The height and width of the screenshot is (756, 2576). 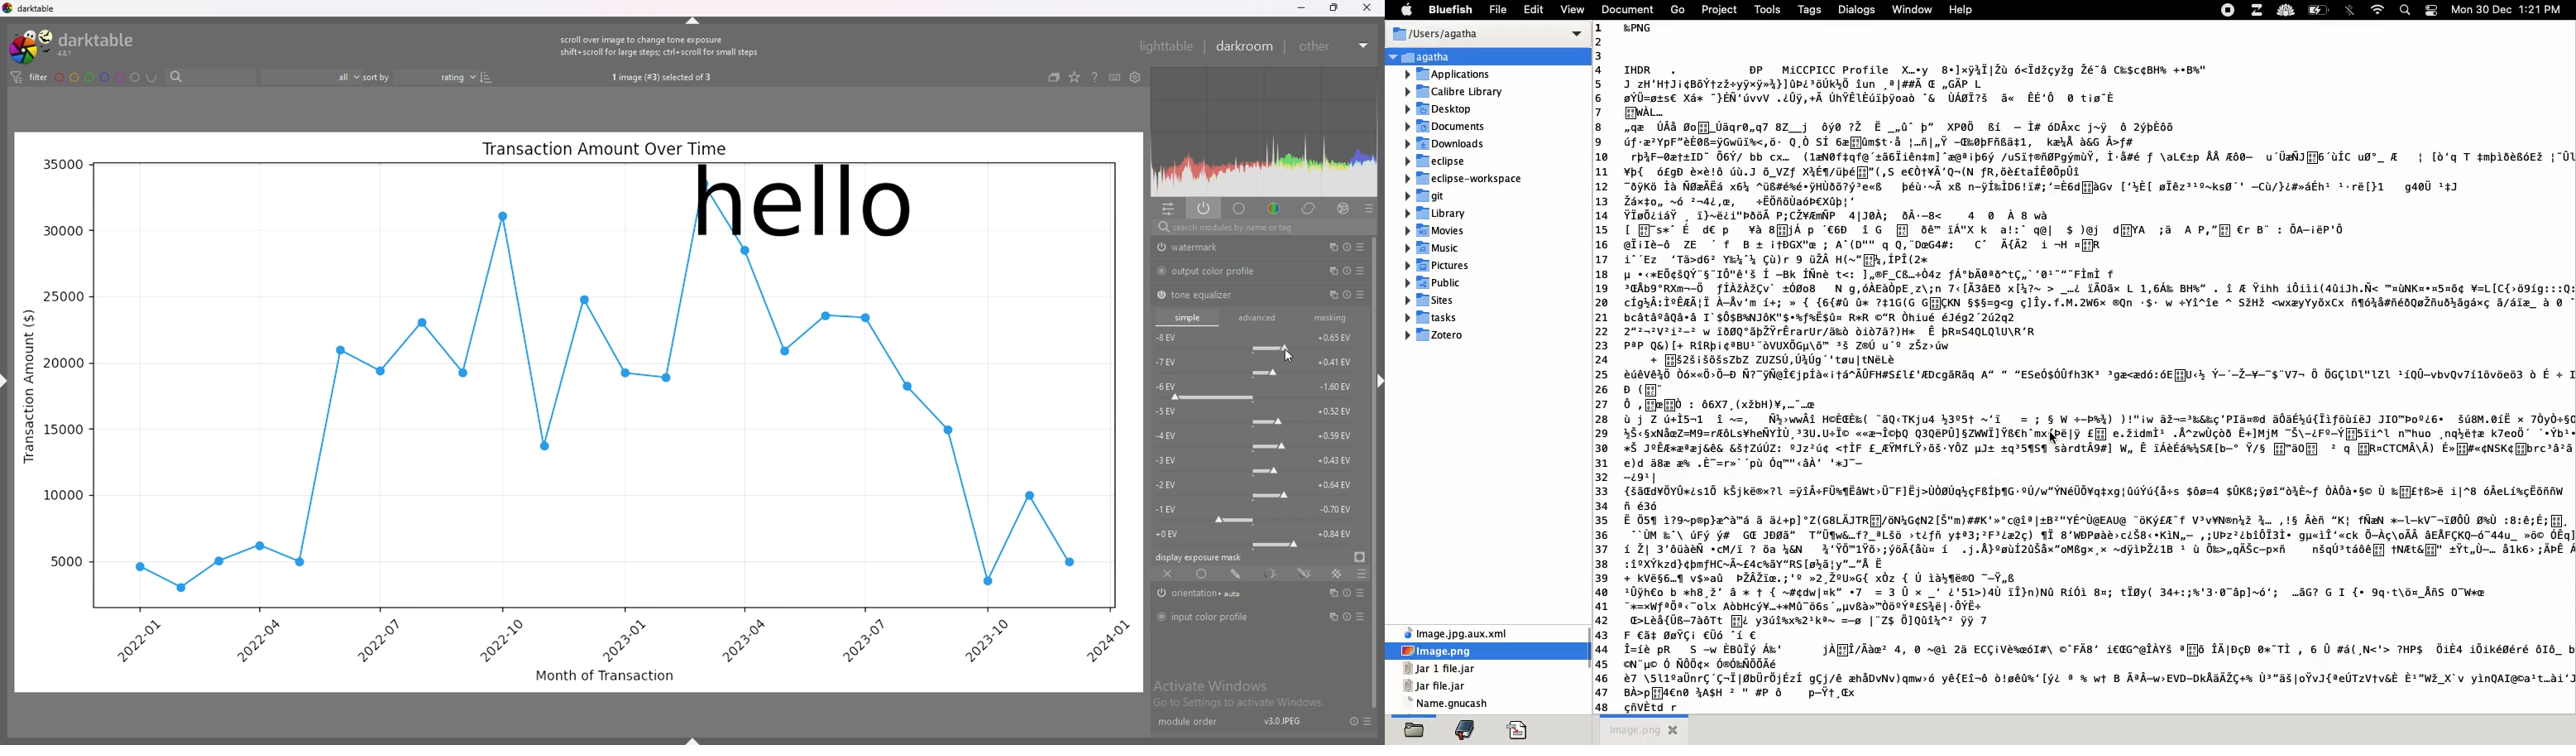 What do you see at coordinates (212, 77) in the screenshot?
I see `search bar` at bounding box center [212, 77].